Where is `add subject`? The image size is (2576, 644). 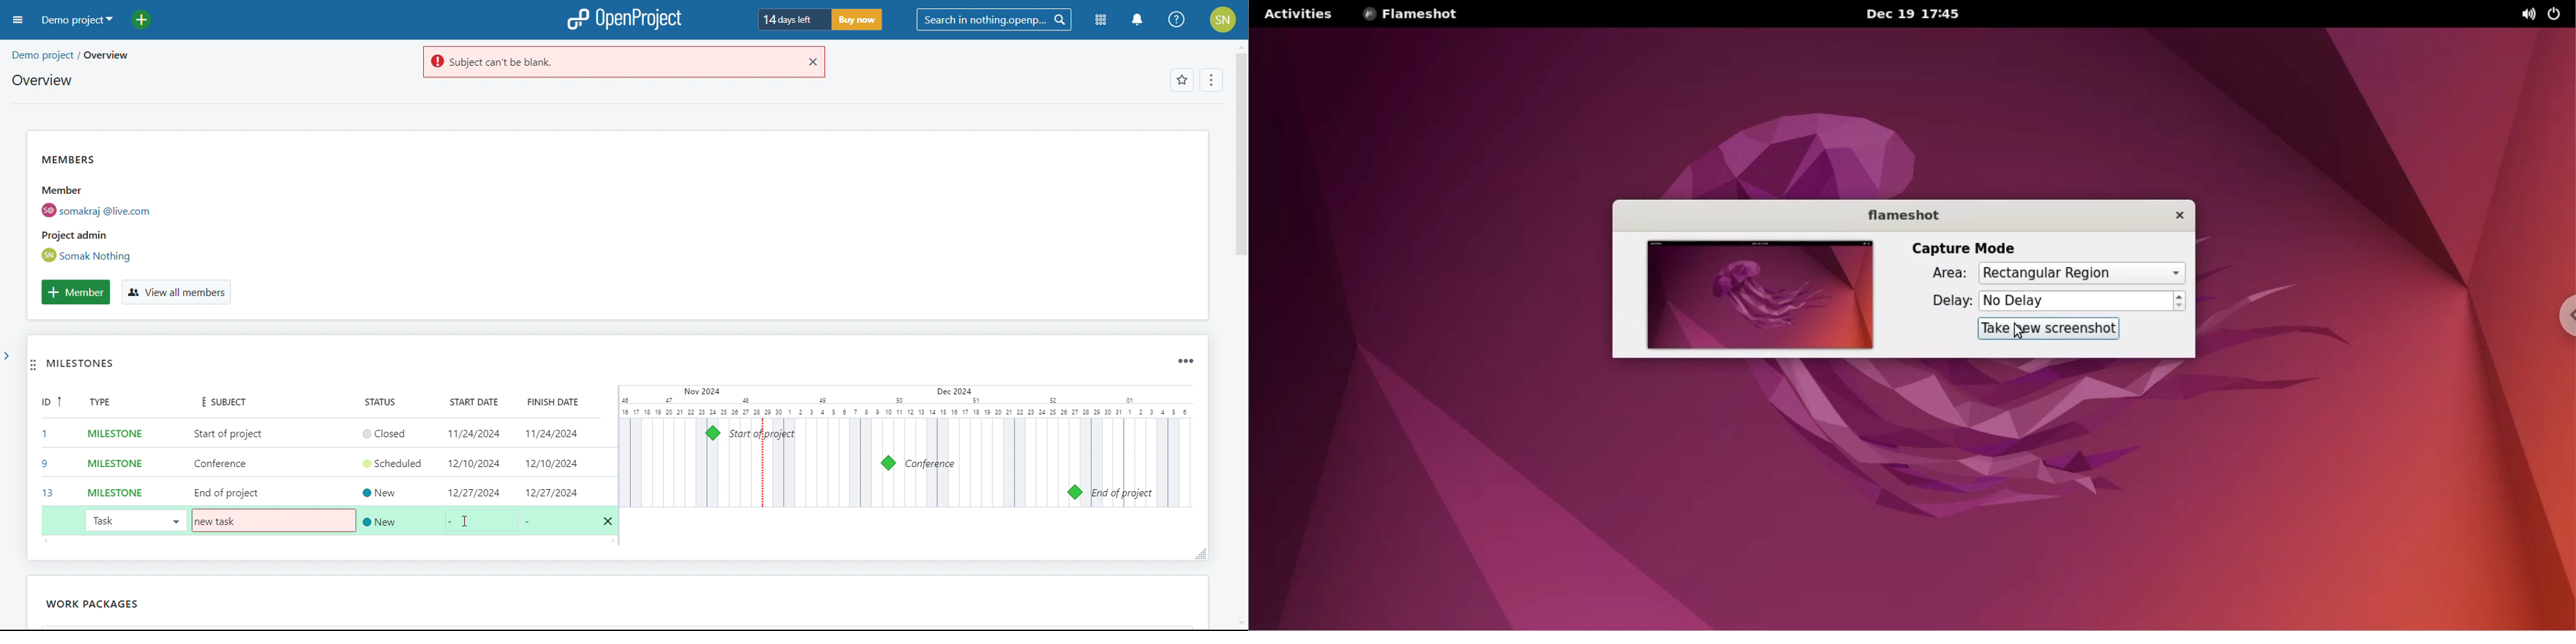
add subject is located at coordinates (229, 464).